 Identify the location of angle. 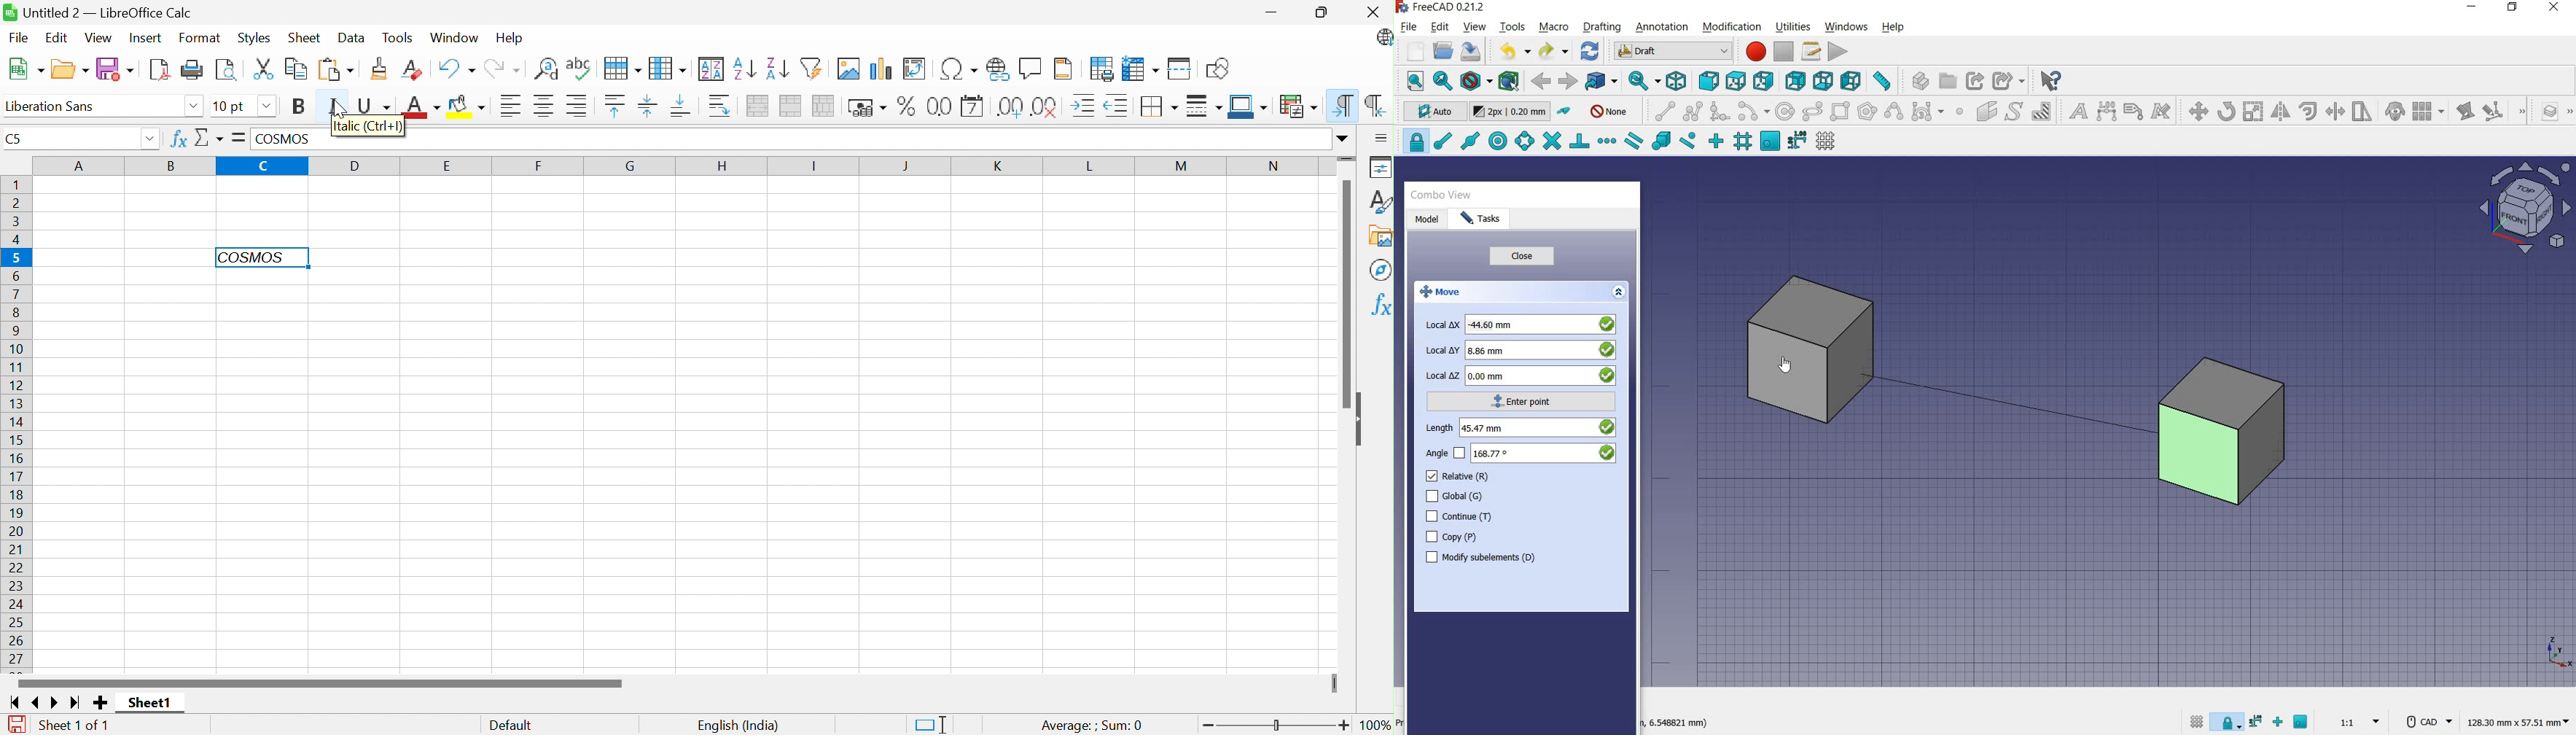
(1521, 453).